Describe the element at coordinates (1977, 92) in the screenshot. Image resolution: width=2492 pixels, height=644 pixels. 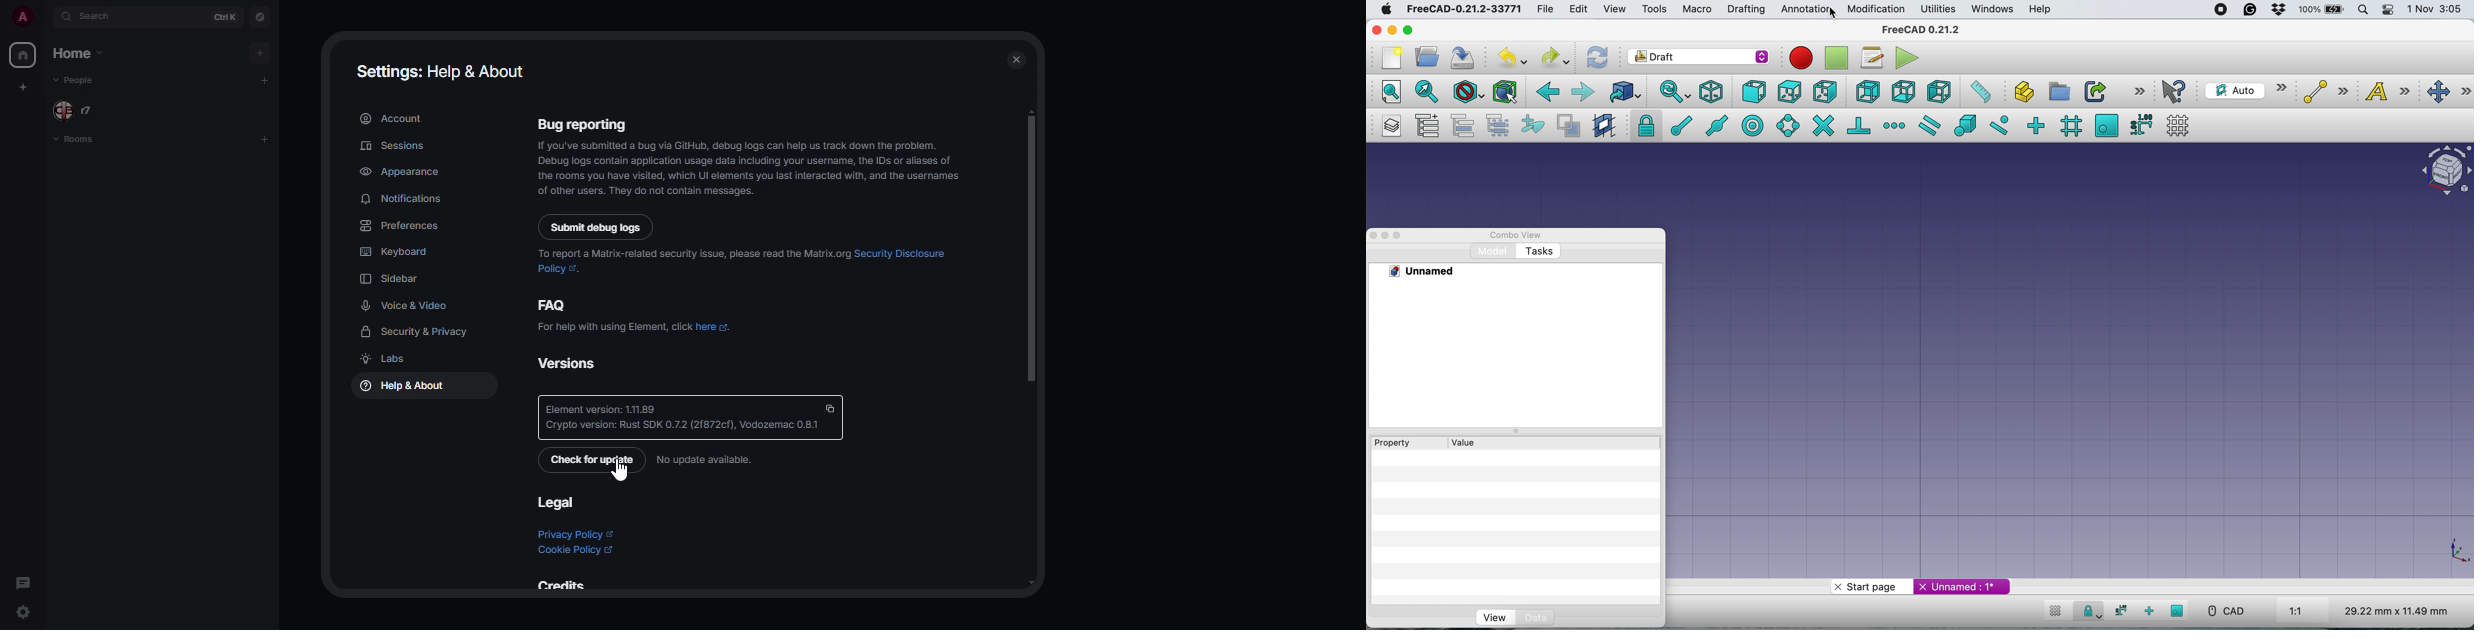
I see `measure distance` at that location.